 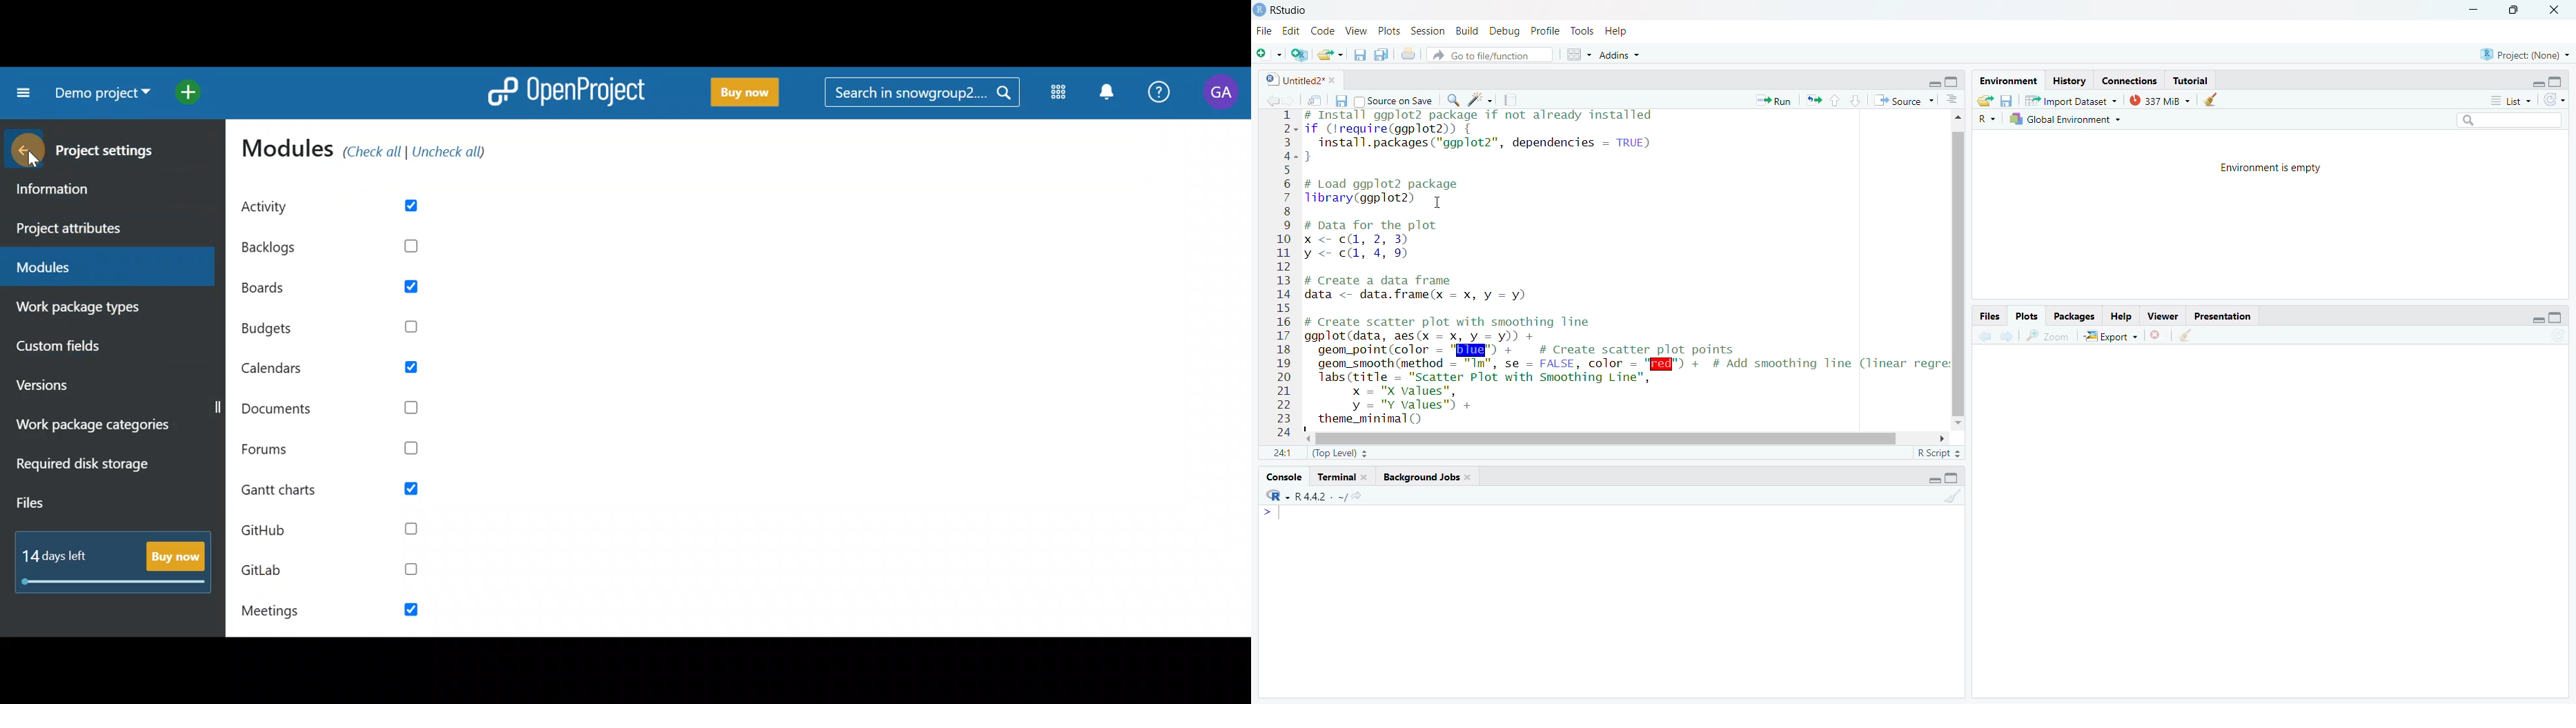 I want to click on Project attributes, so click(x=103, y=229).